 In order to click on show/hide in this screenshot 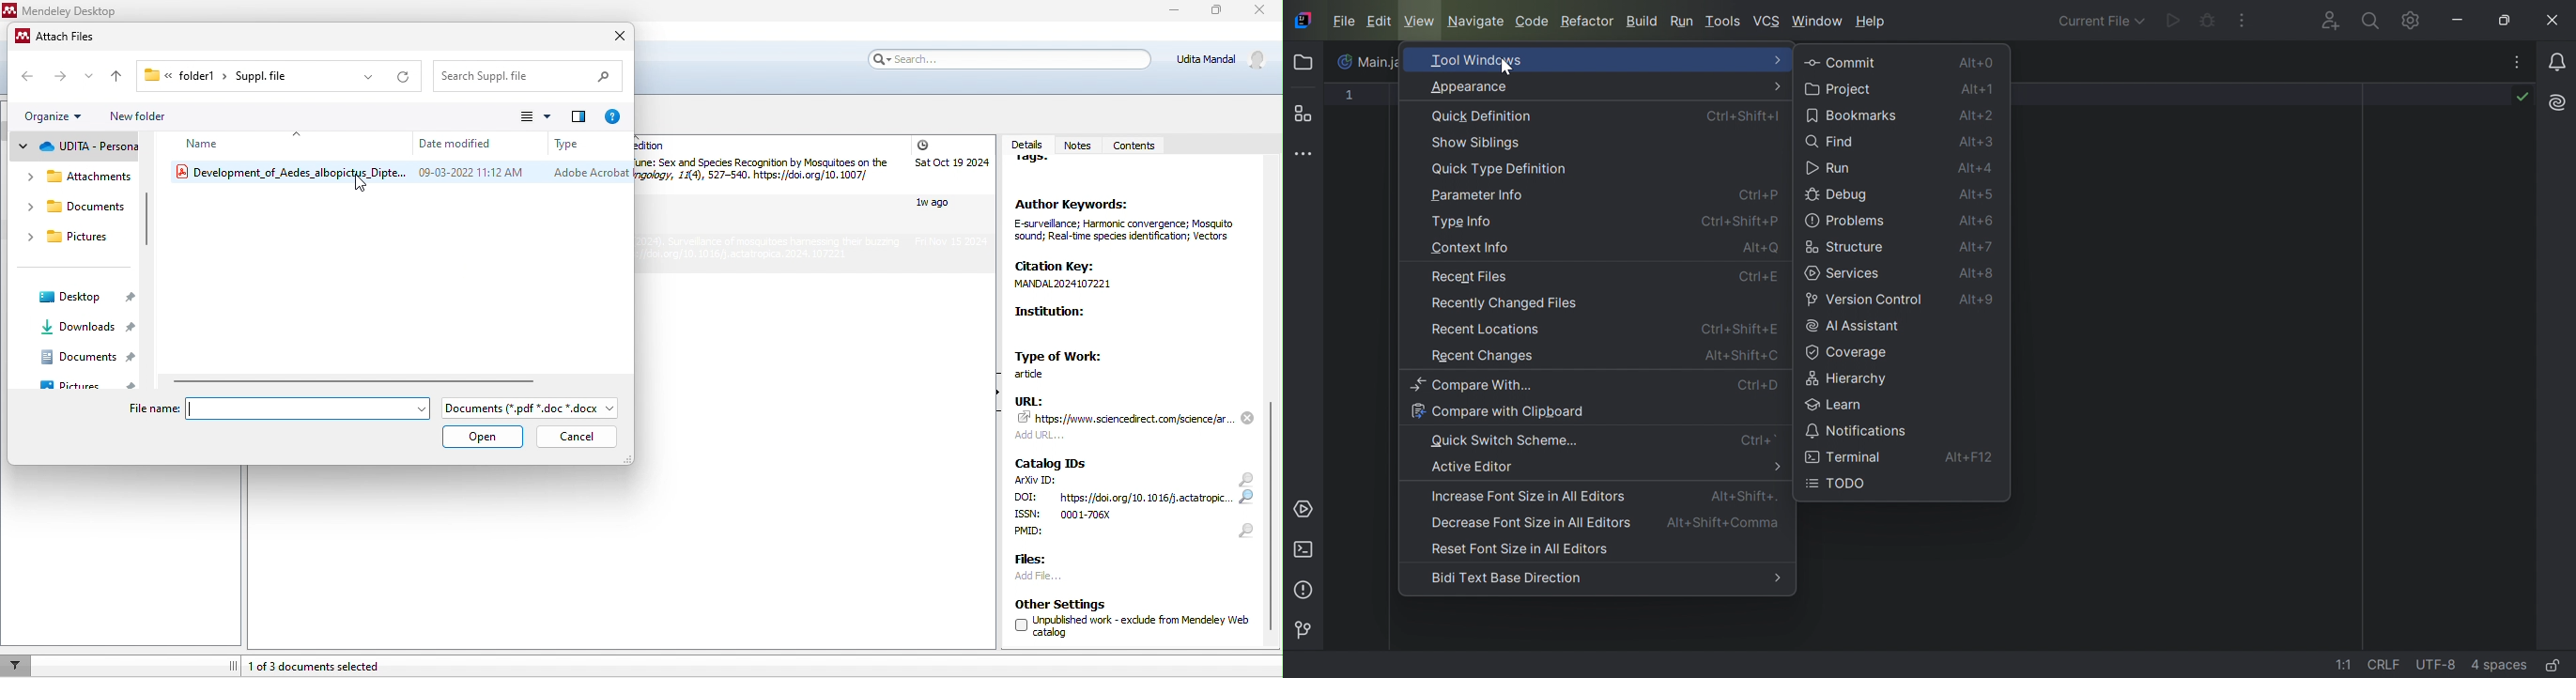, I will do `click(985, 393)`.